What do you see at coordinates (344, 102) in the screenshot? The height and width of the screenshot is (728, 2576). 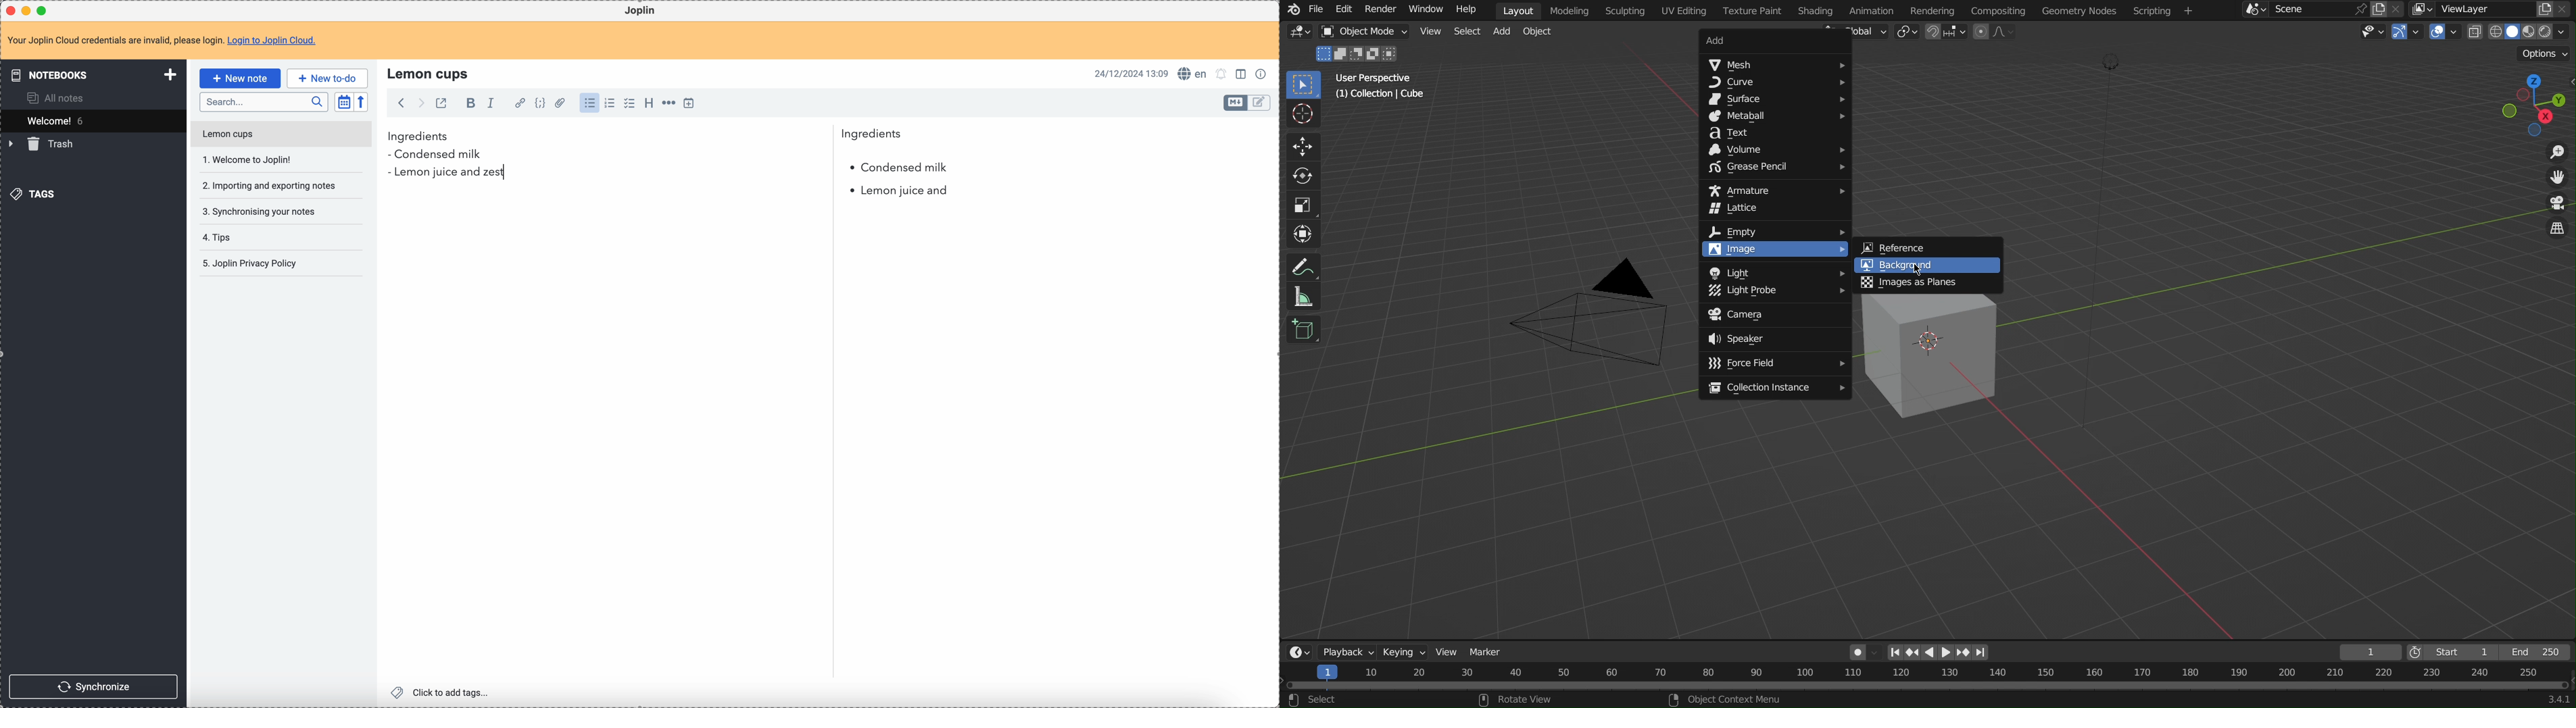 I see `toggle sort order field` at bounding box center [344, 102].